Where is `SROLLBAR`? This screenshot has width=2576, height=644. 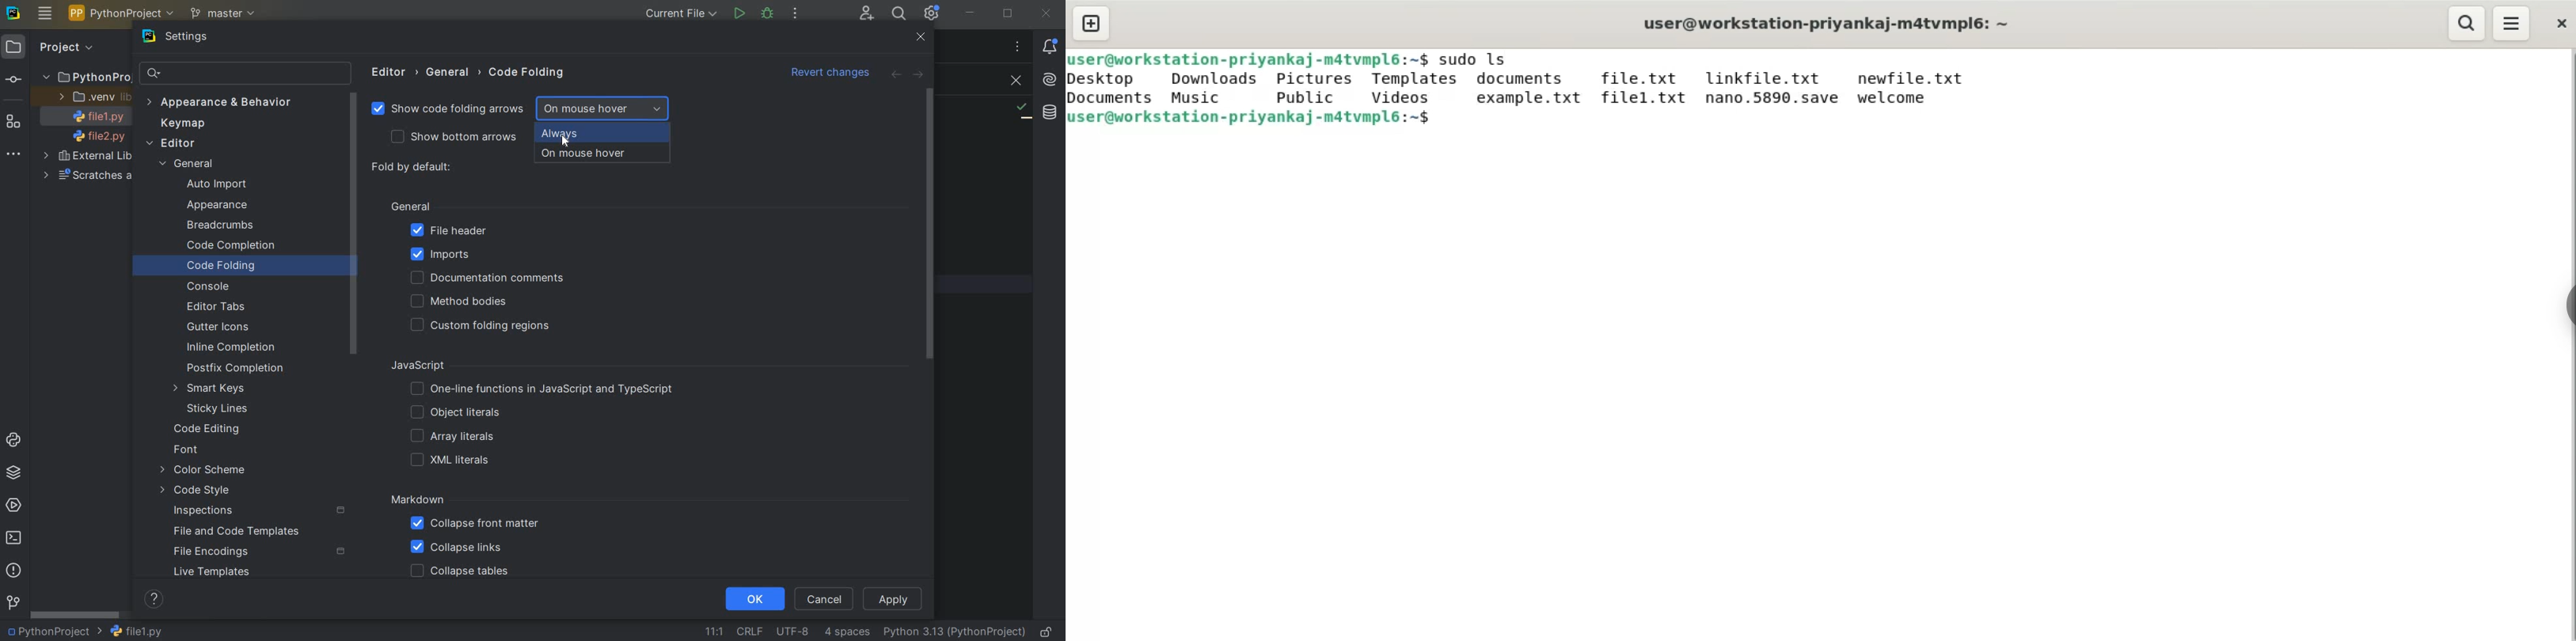
SROLLBAR is located at coordinates (356, 225).